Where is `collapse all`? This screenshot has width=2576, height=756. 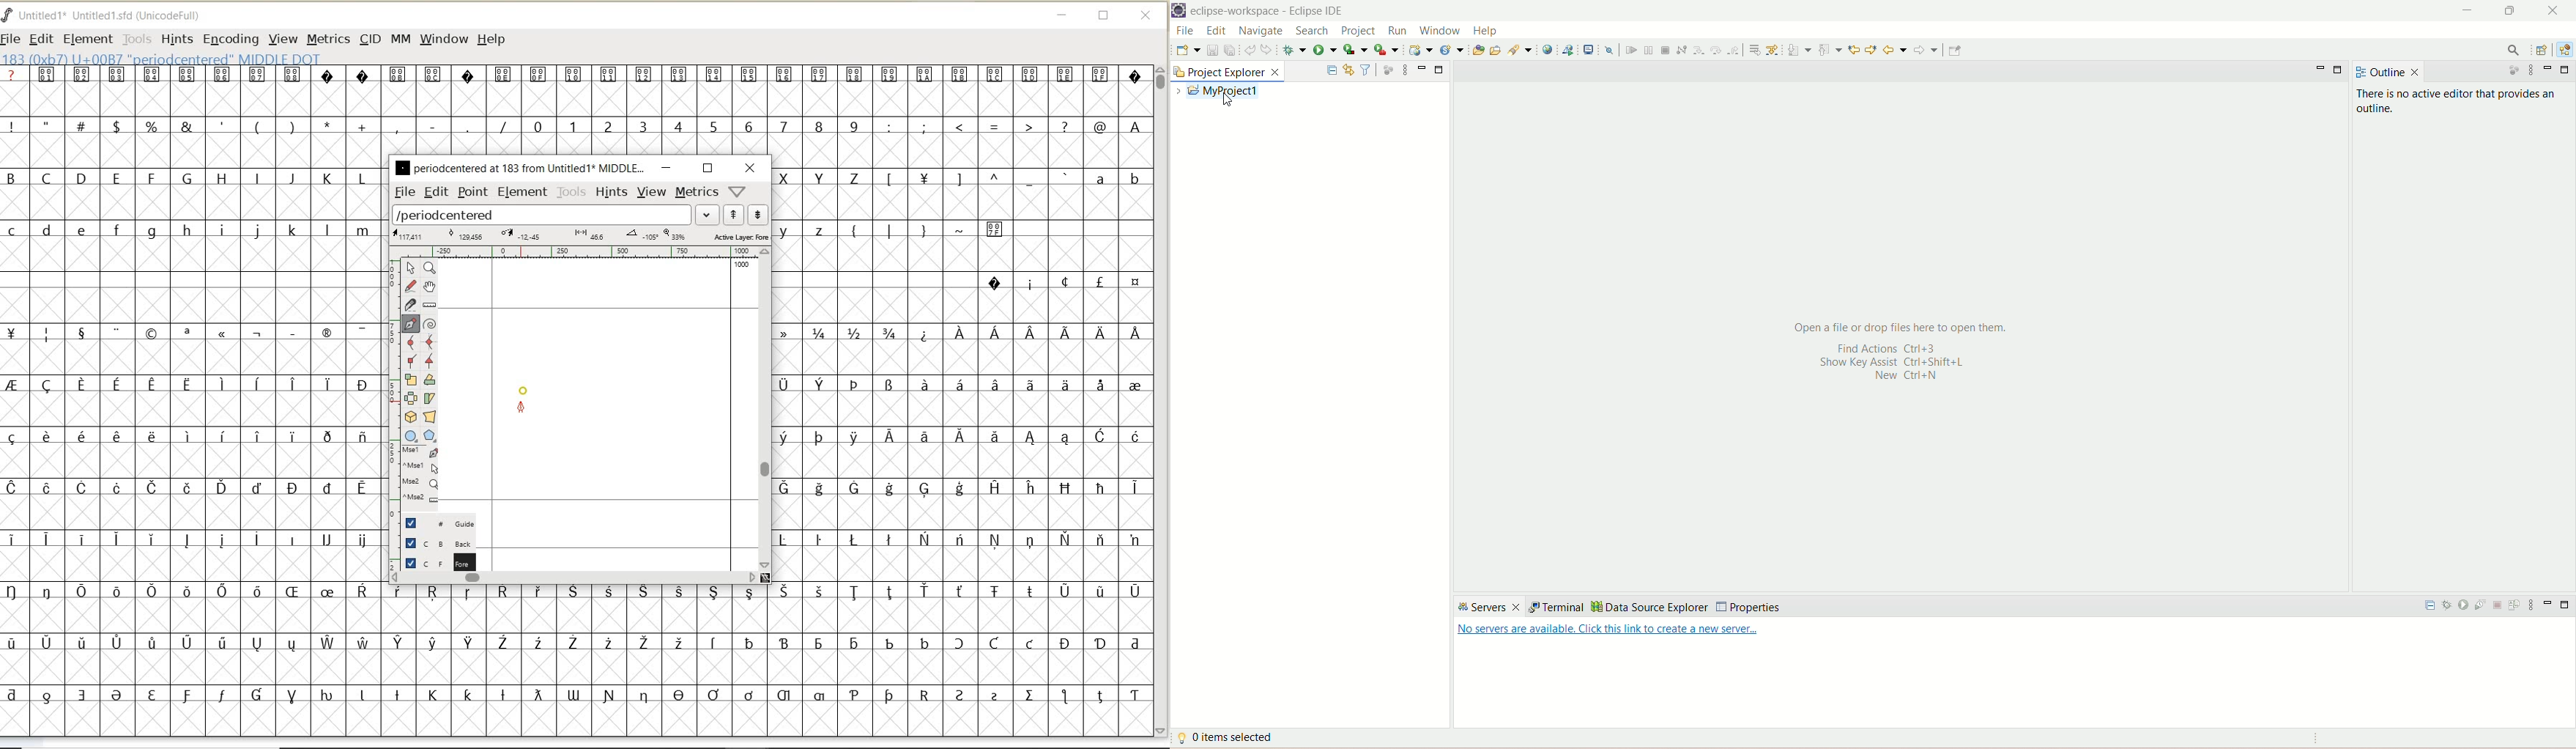
collapse all is located at coordinates (1332, 67).